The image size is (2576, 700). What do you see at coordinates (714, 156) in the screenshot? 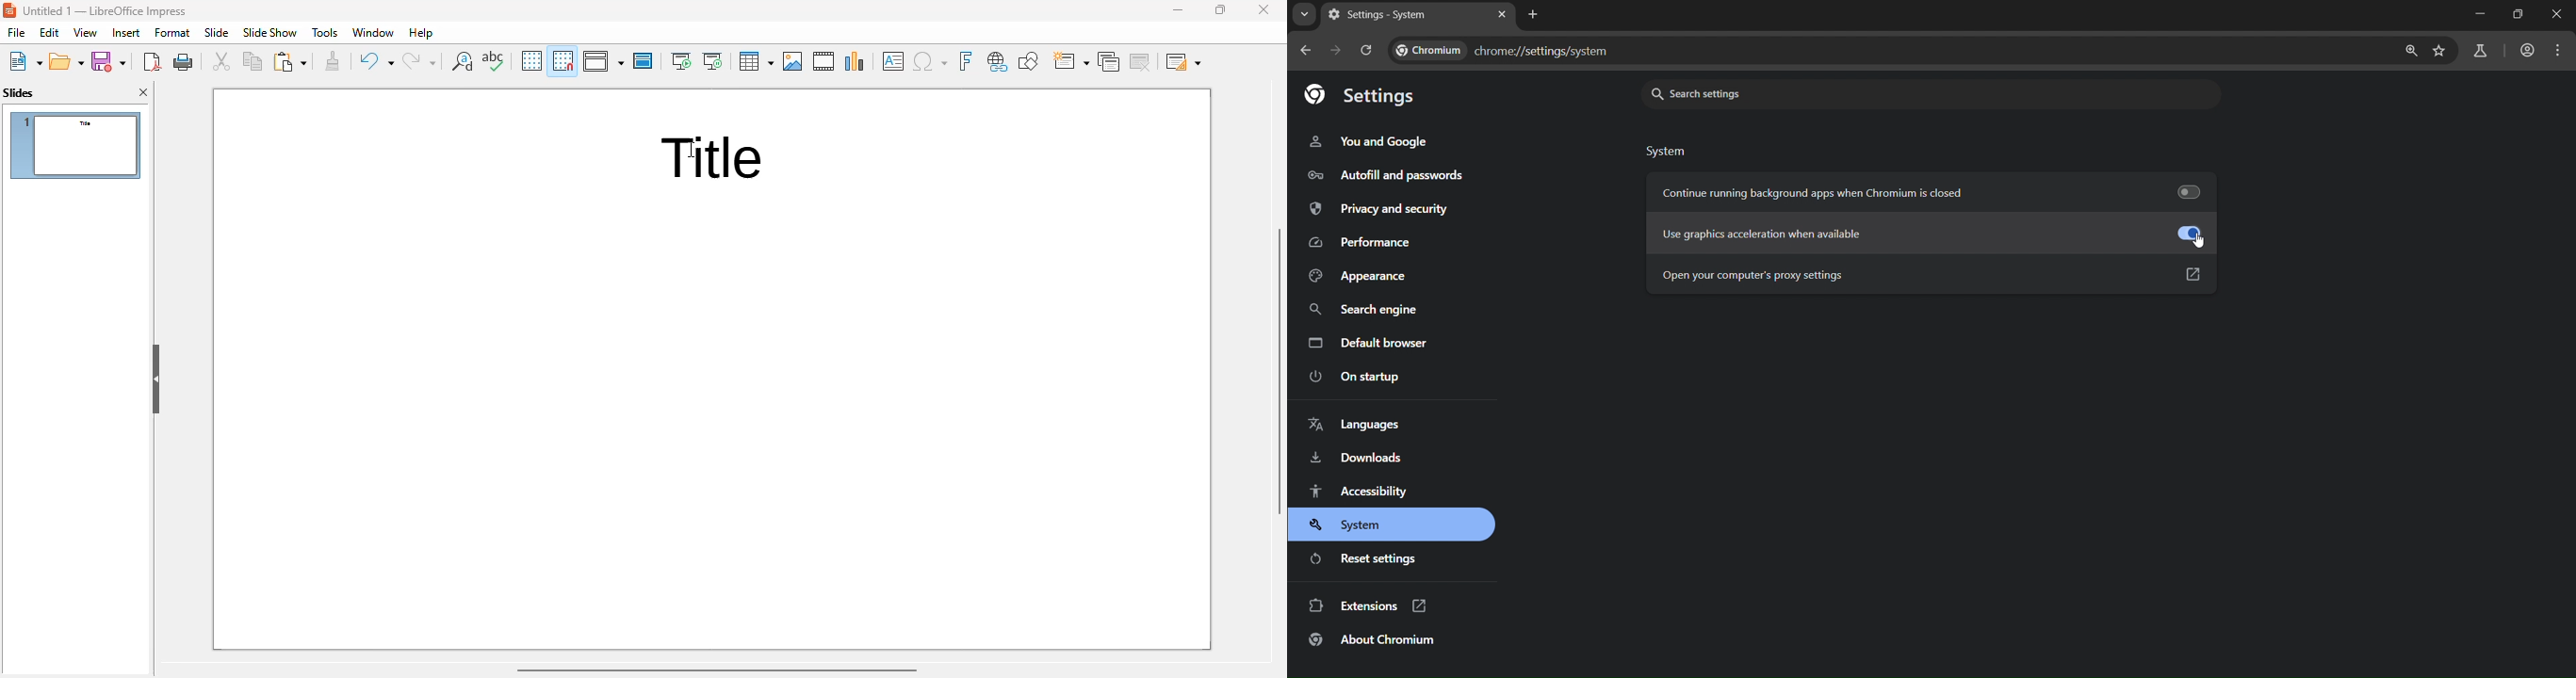
I see `title` at bounding box center [714, 156].